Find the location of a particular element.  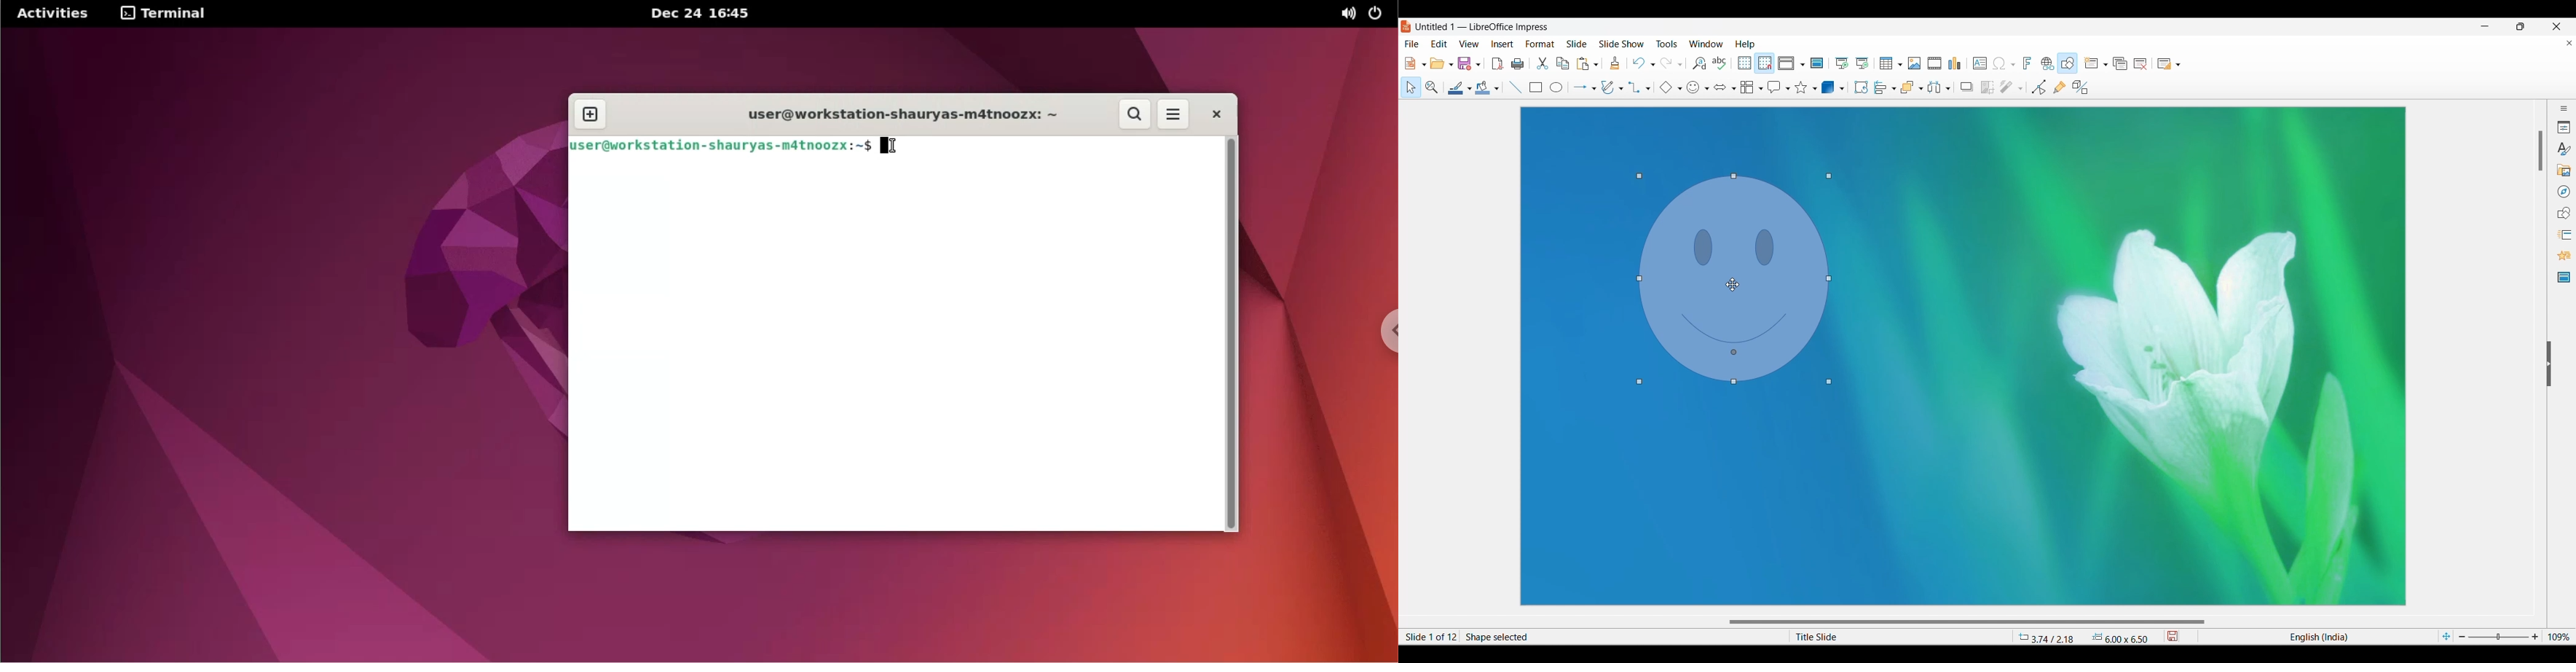

Redo specific action is located at coordinates (1680, 65).